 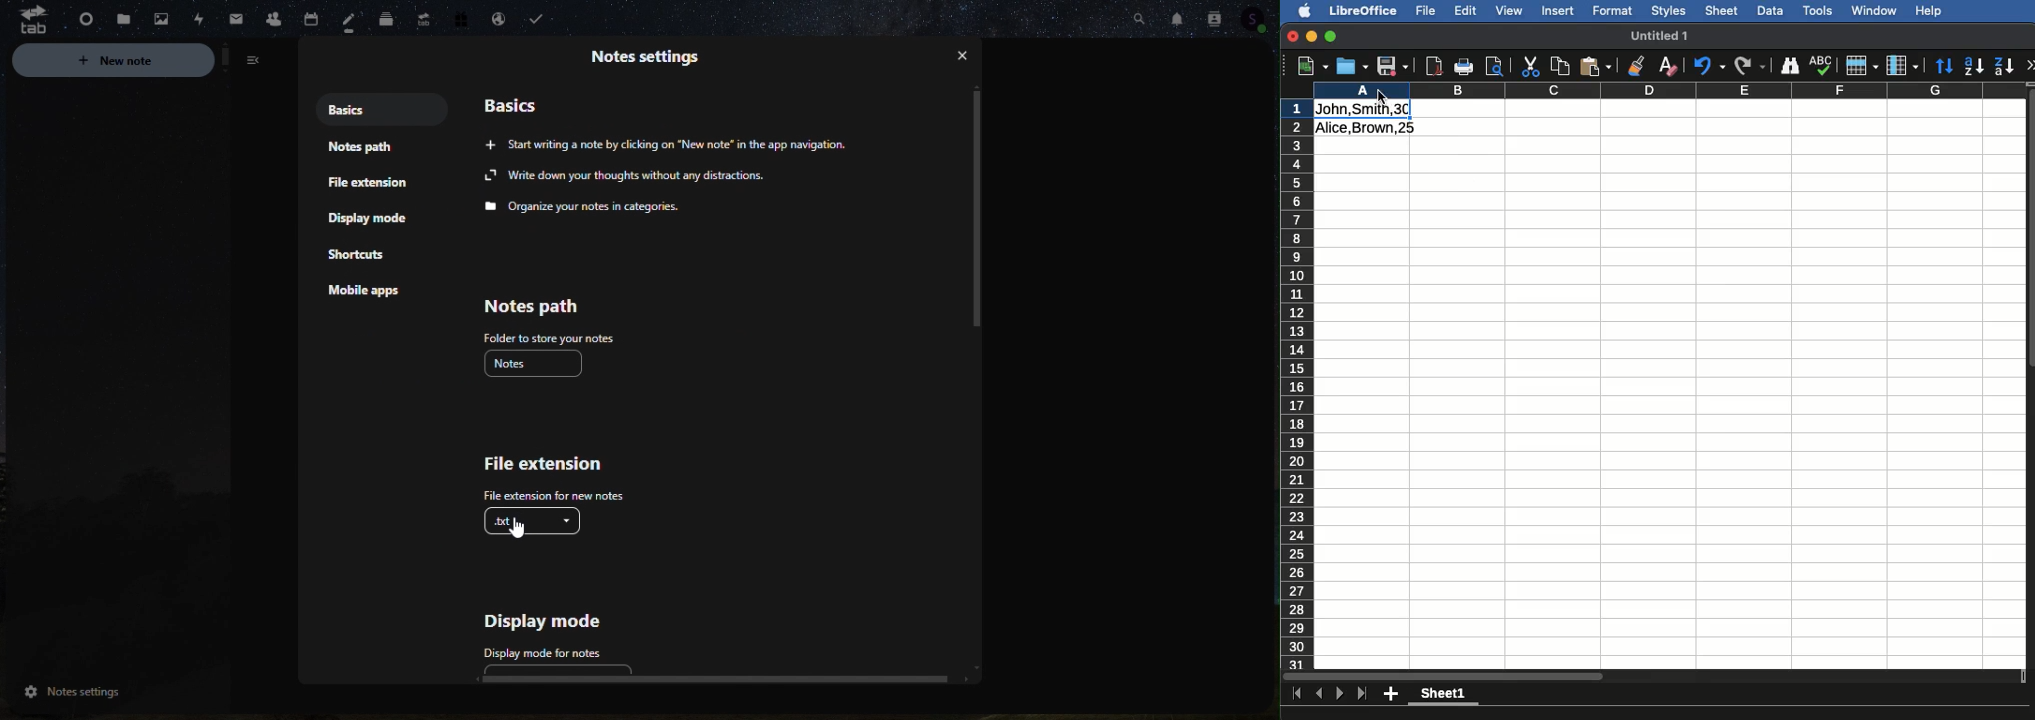 I want to click on New, so click(x=1312, y=64).